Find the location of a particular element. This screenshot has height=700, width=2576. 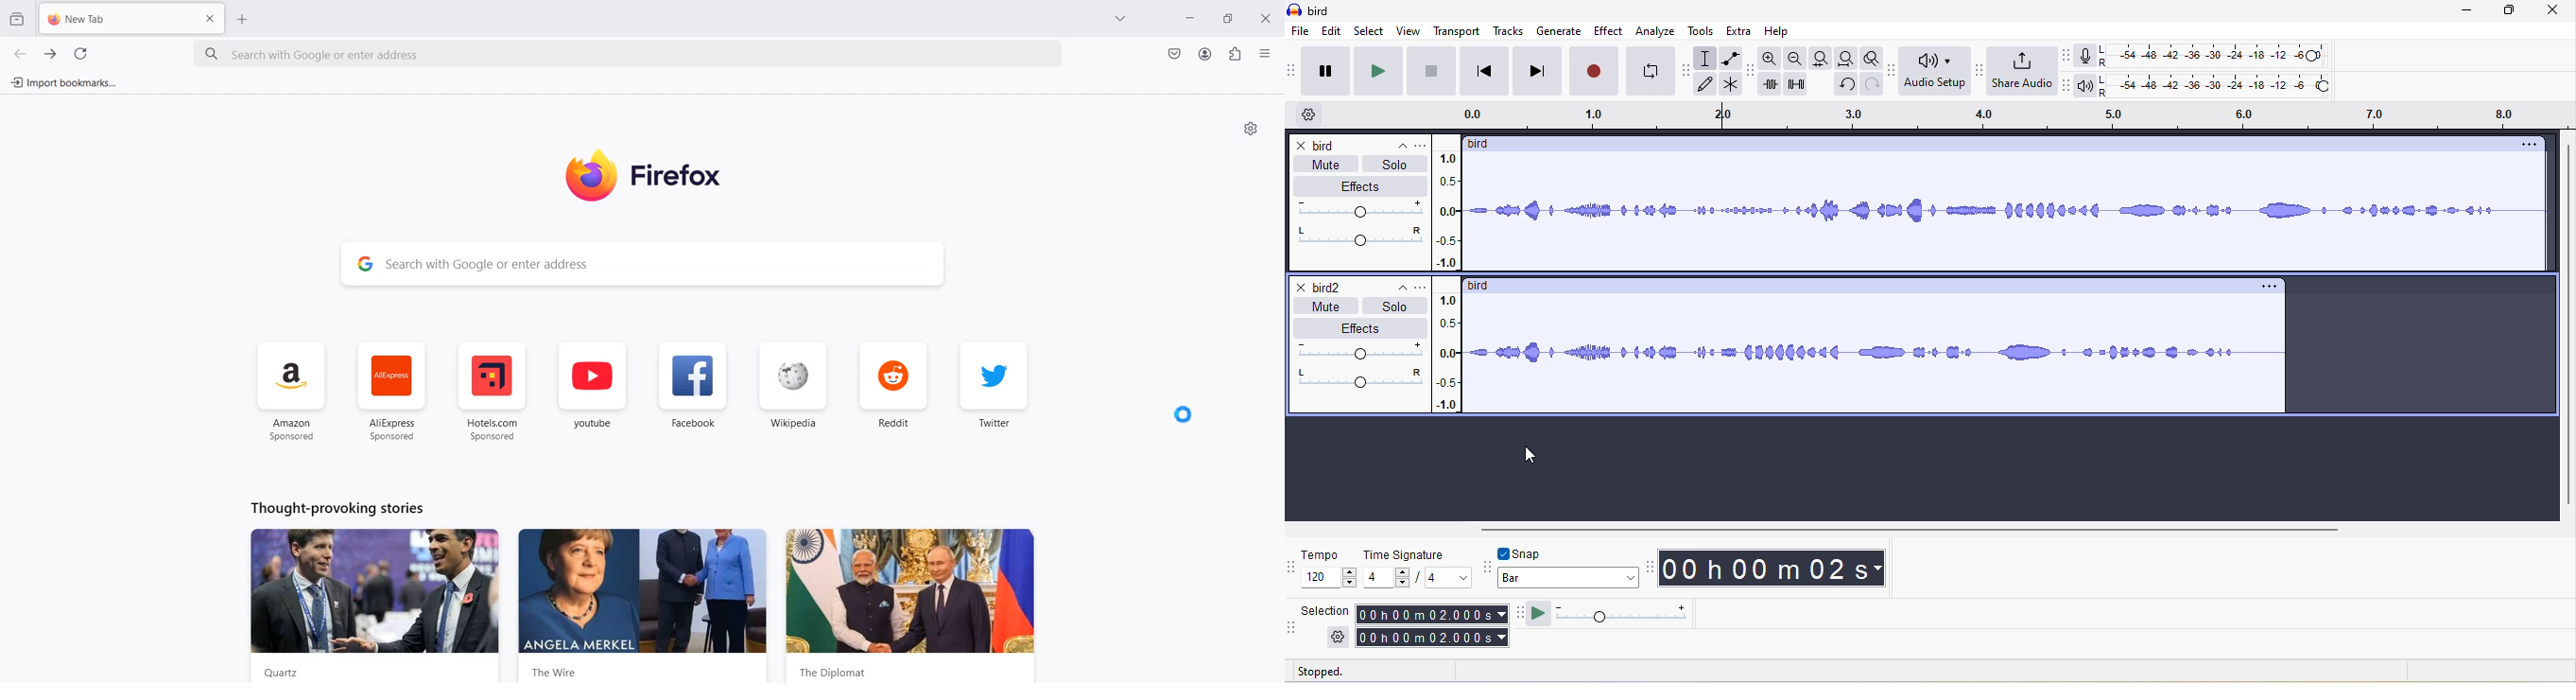

skip to start is located at coordinates (1486, 70).